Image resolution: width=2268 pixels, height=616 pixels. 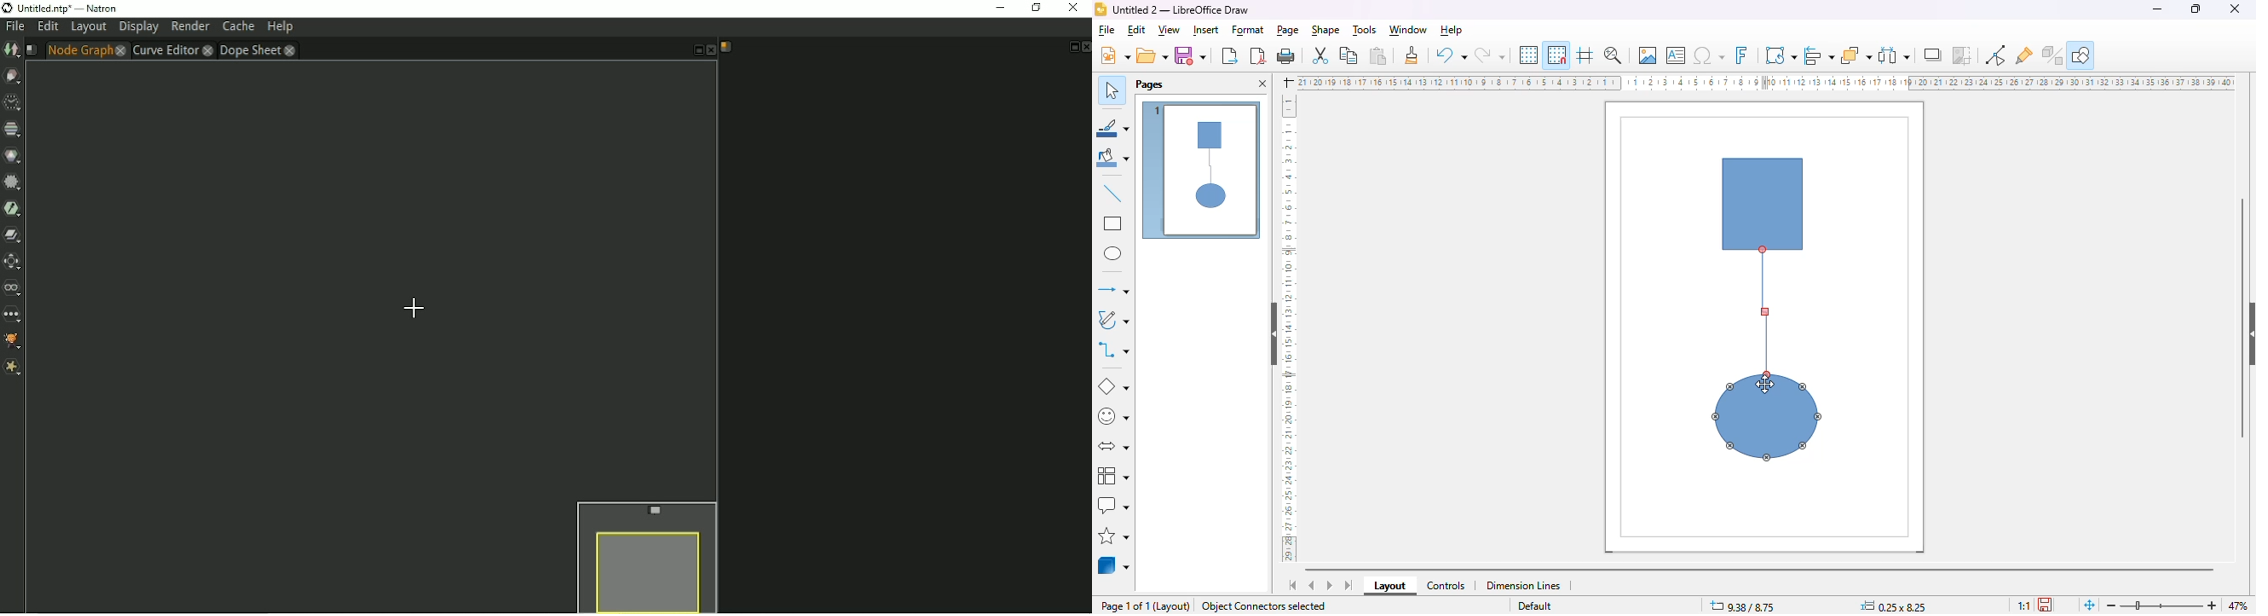 What do you see at coordinates (1202, 171) in the screenshot?
I see `page 1 view of connector tool` at bounding box center [1202, 171].